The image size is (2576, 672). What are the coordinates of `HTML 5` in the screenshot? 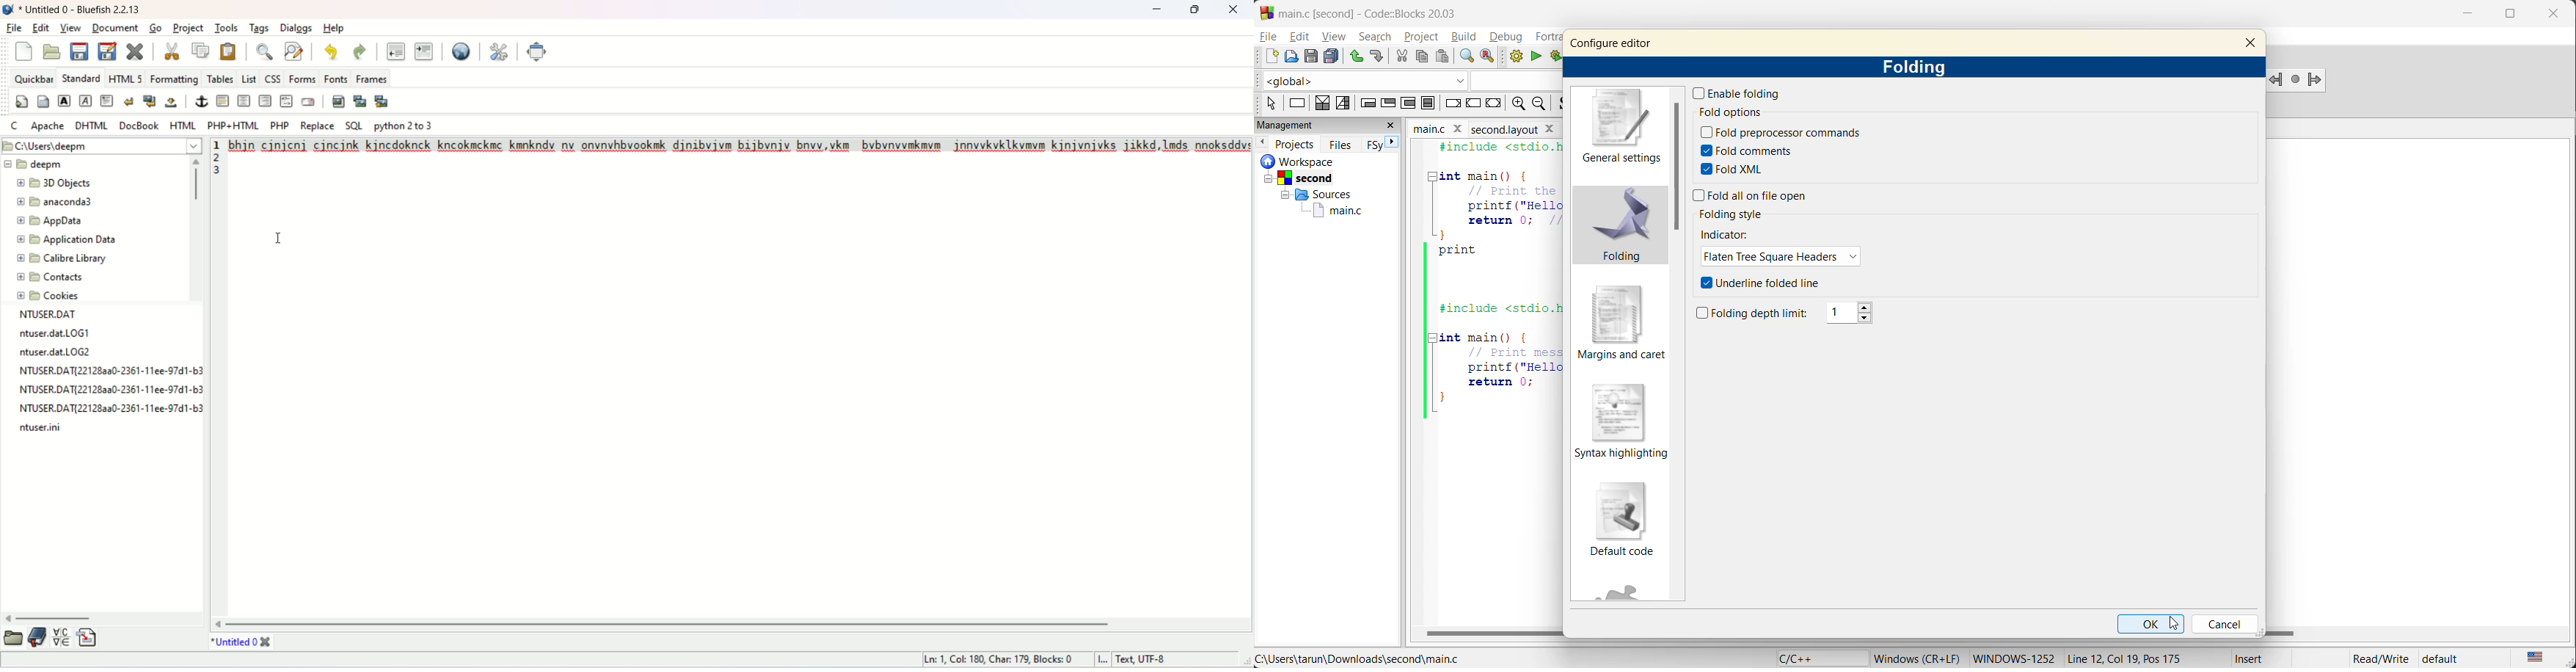 It's located at (126, 78).